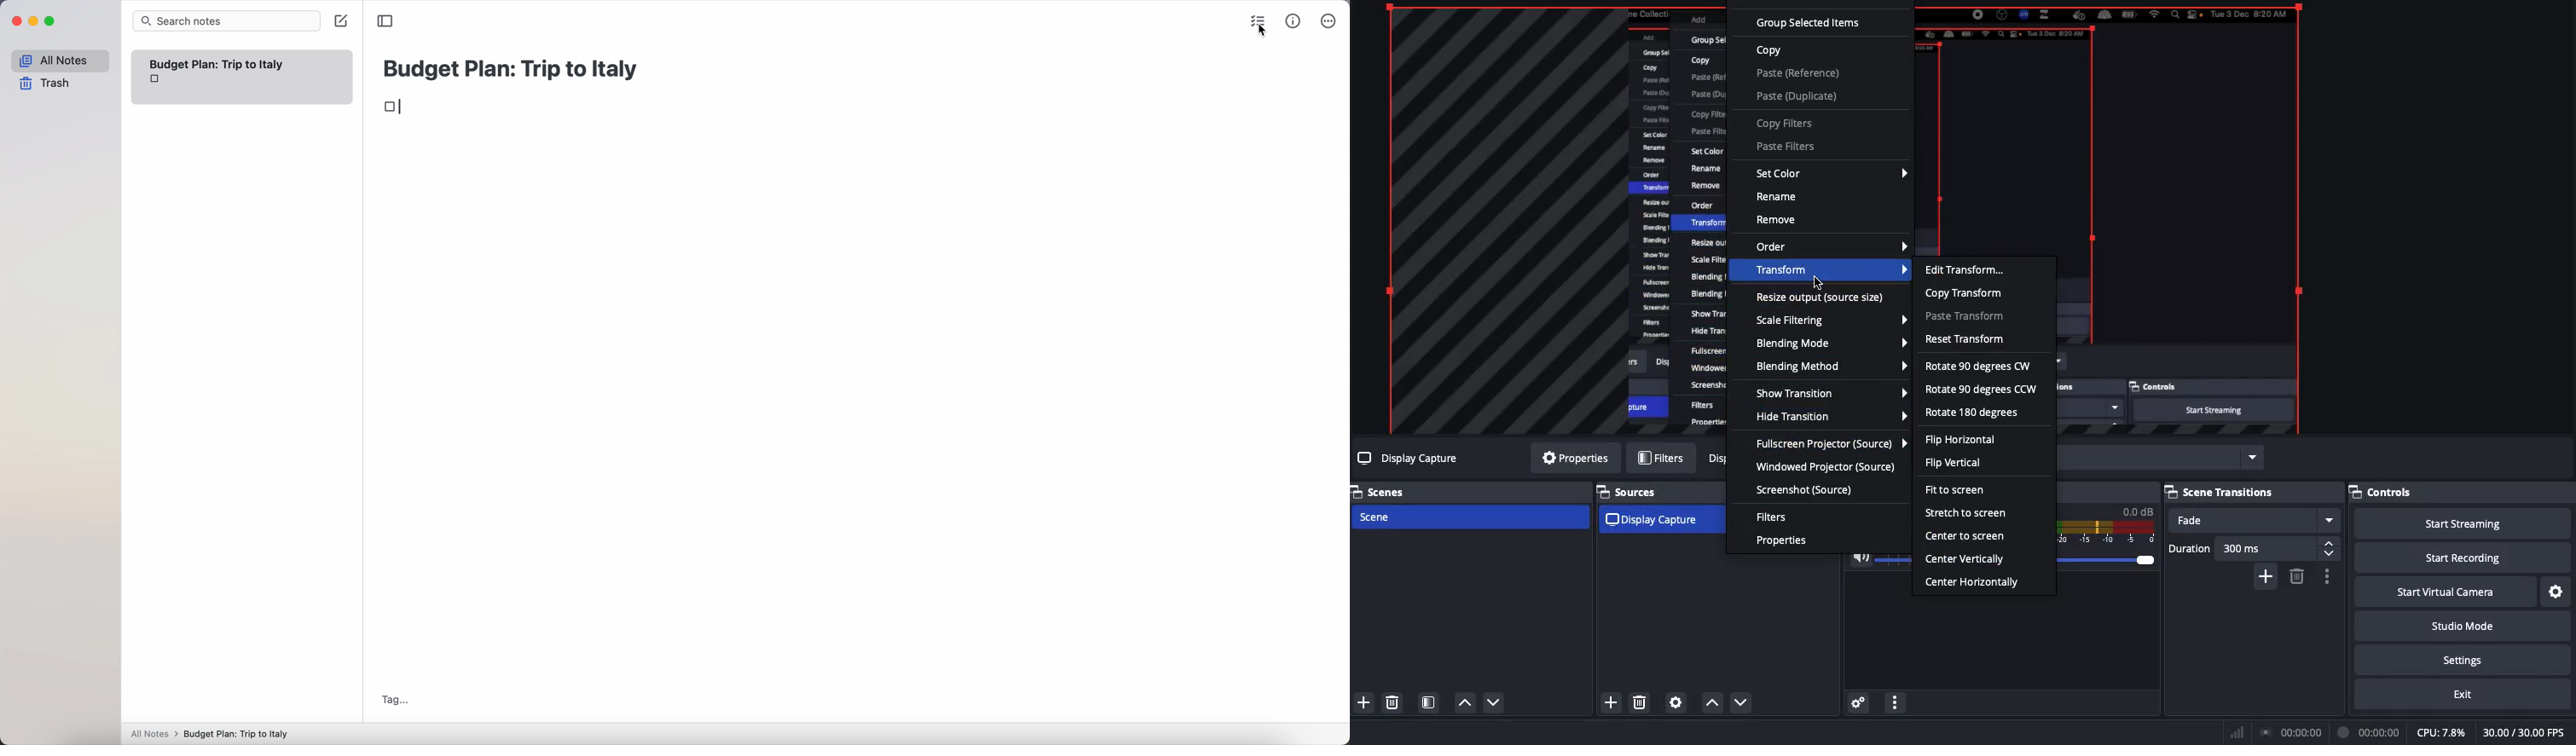 The width and height of the screenshot is (2576, 756). I want to click on Center to screen, so click(1966, 535).